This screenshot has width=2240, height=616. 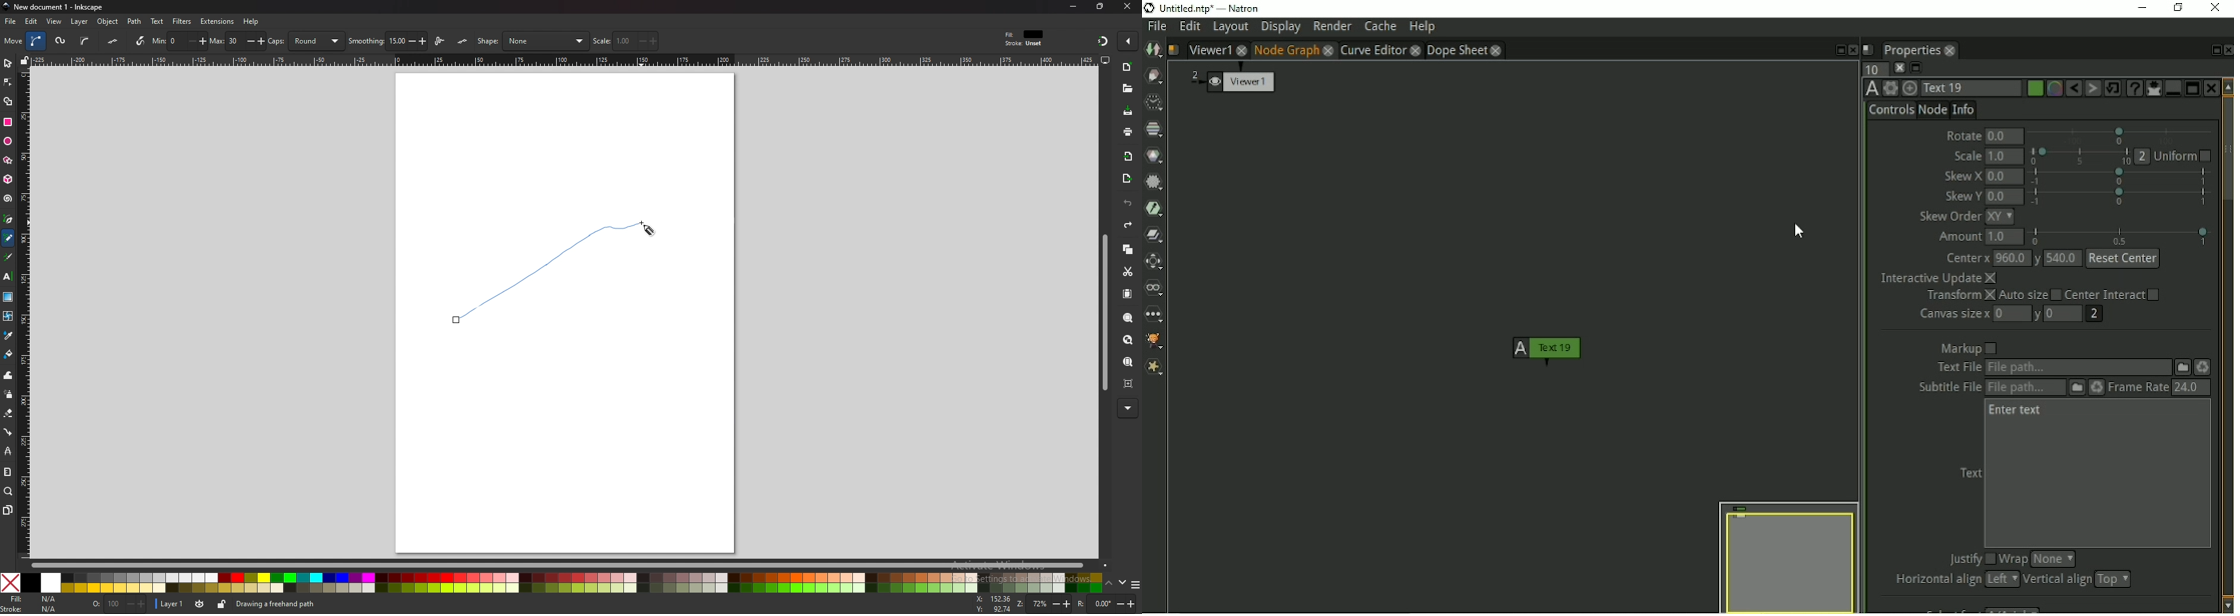 I want to click on minimize, so click(x=1073, y=7).